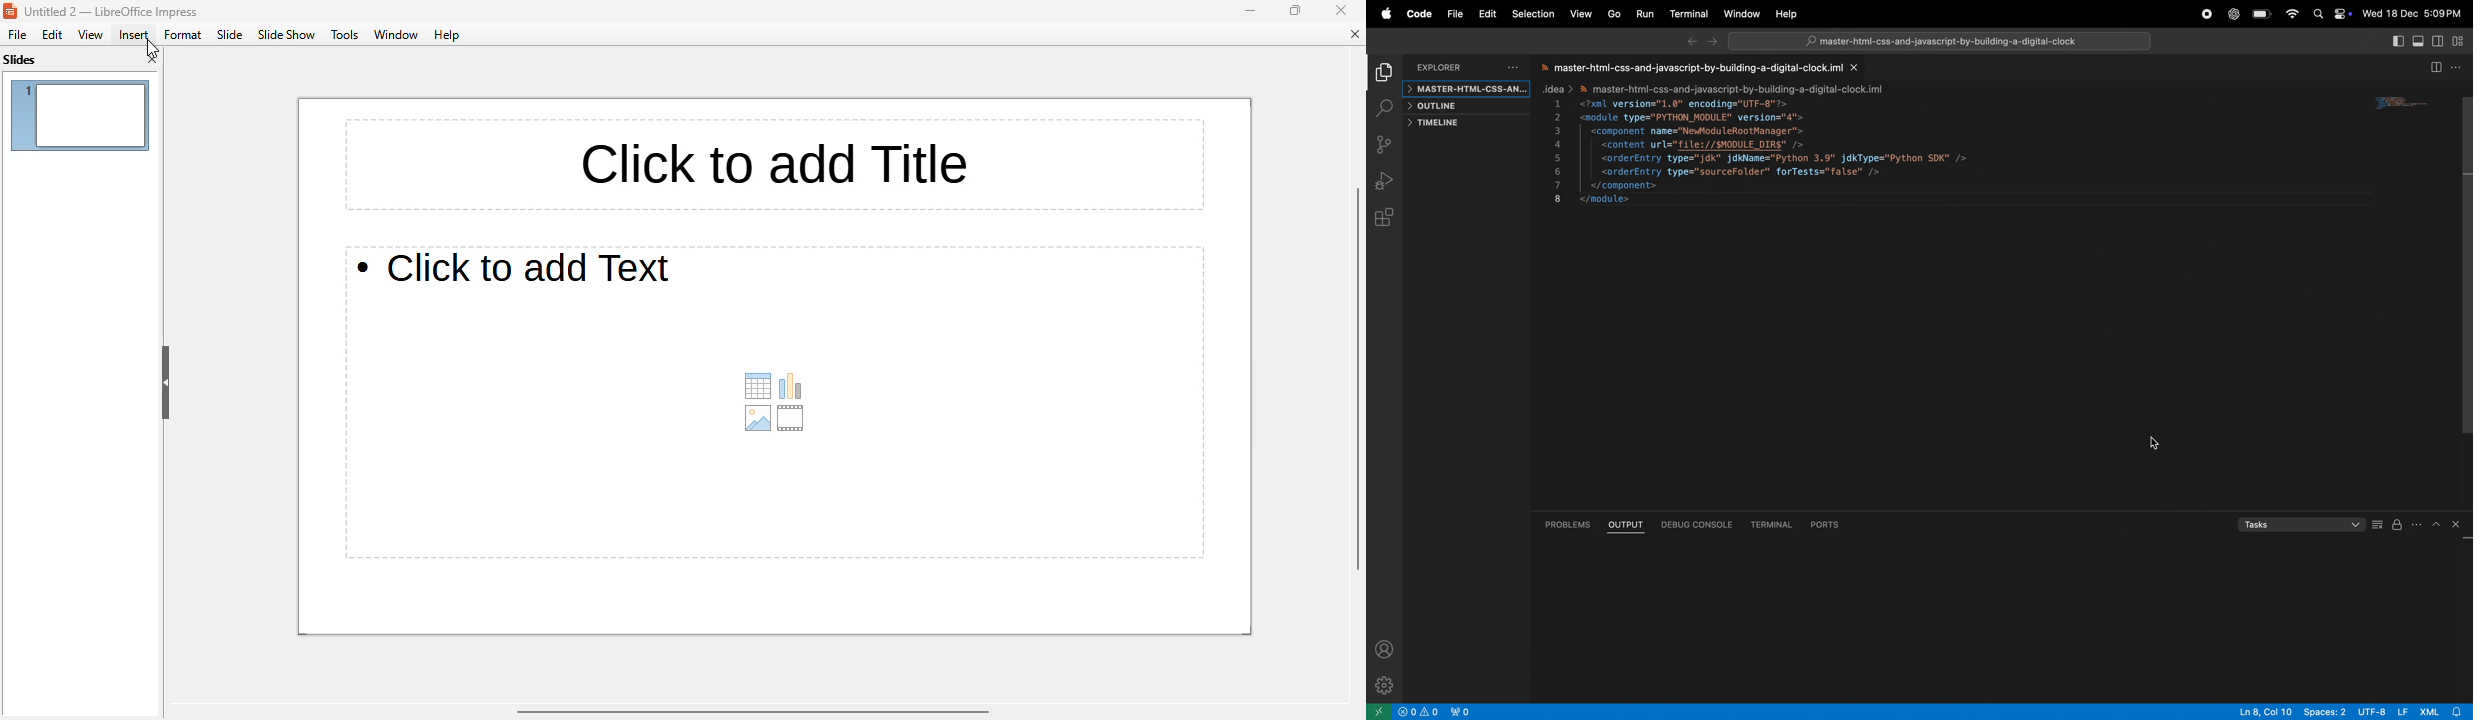  Describe the element at coordinates (1643, 14) in the screenshot. I see `Run` at that location.